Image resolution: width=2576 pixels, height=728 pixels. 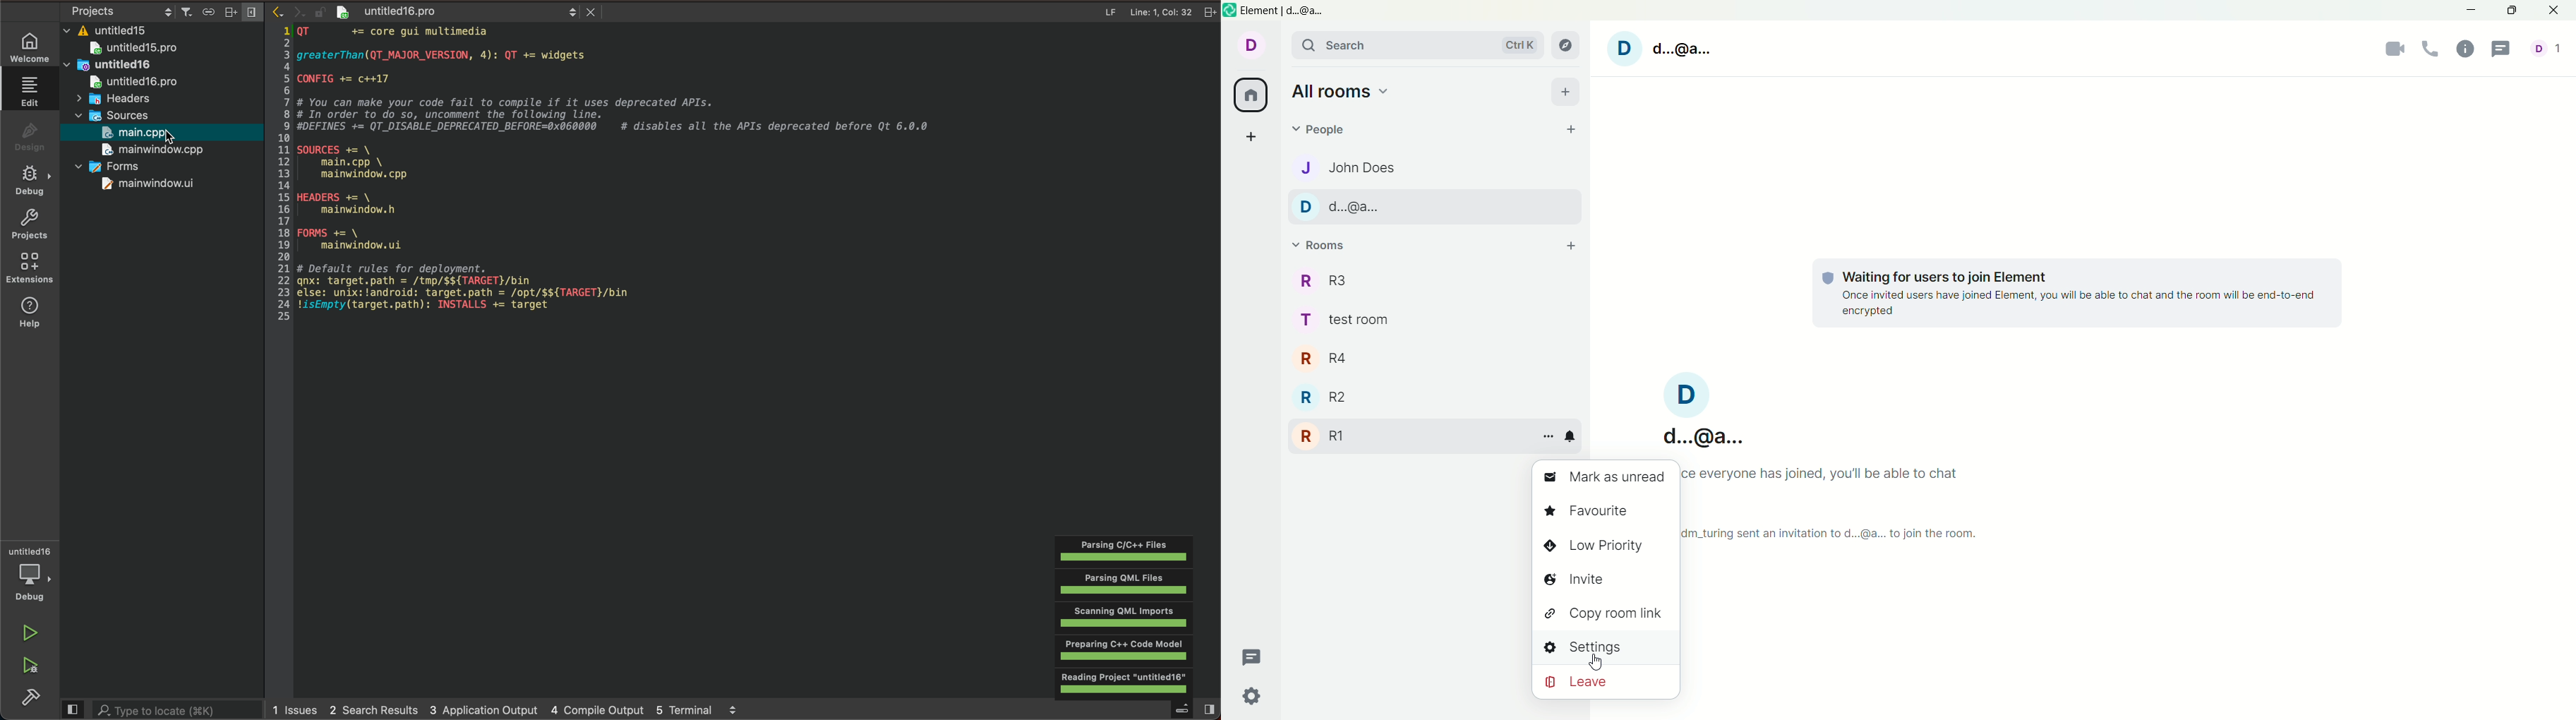 I want to click on explore rooms, so click(x=1570, y=44).